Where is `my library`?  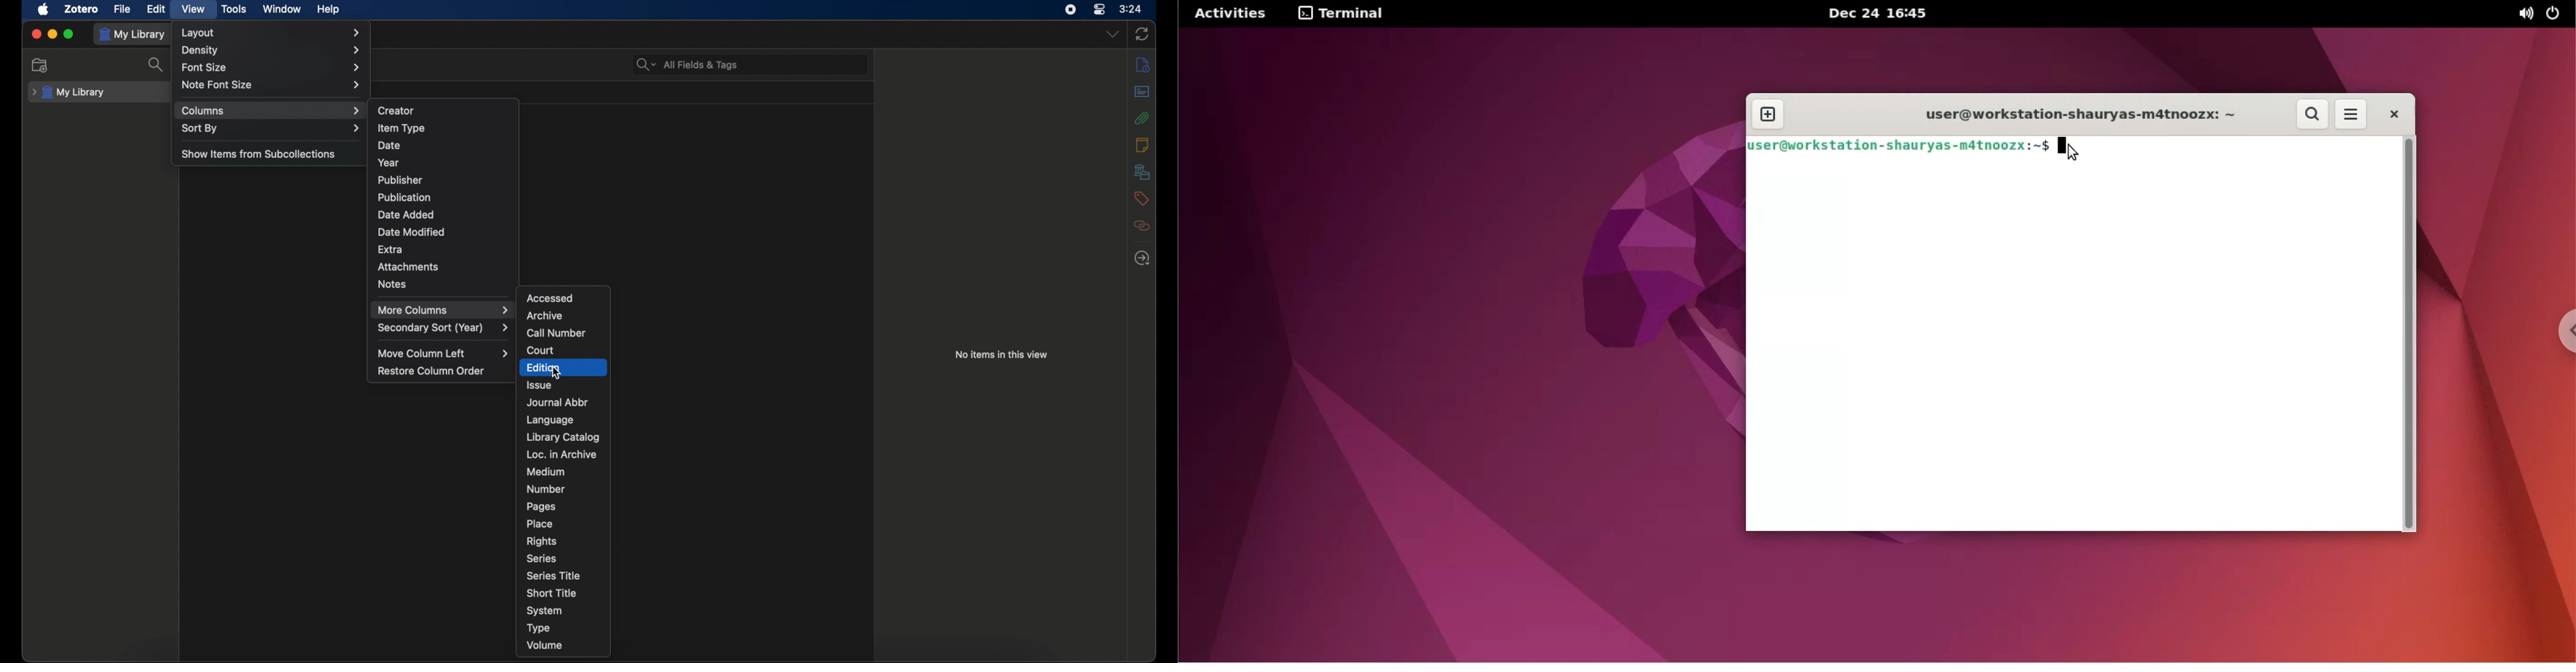
my library is located at coordinates (69, 93).